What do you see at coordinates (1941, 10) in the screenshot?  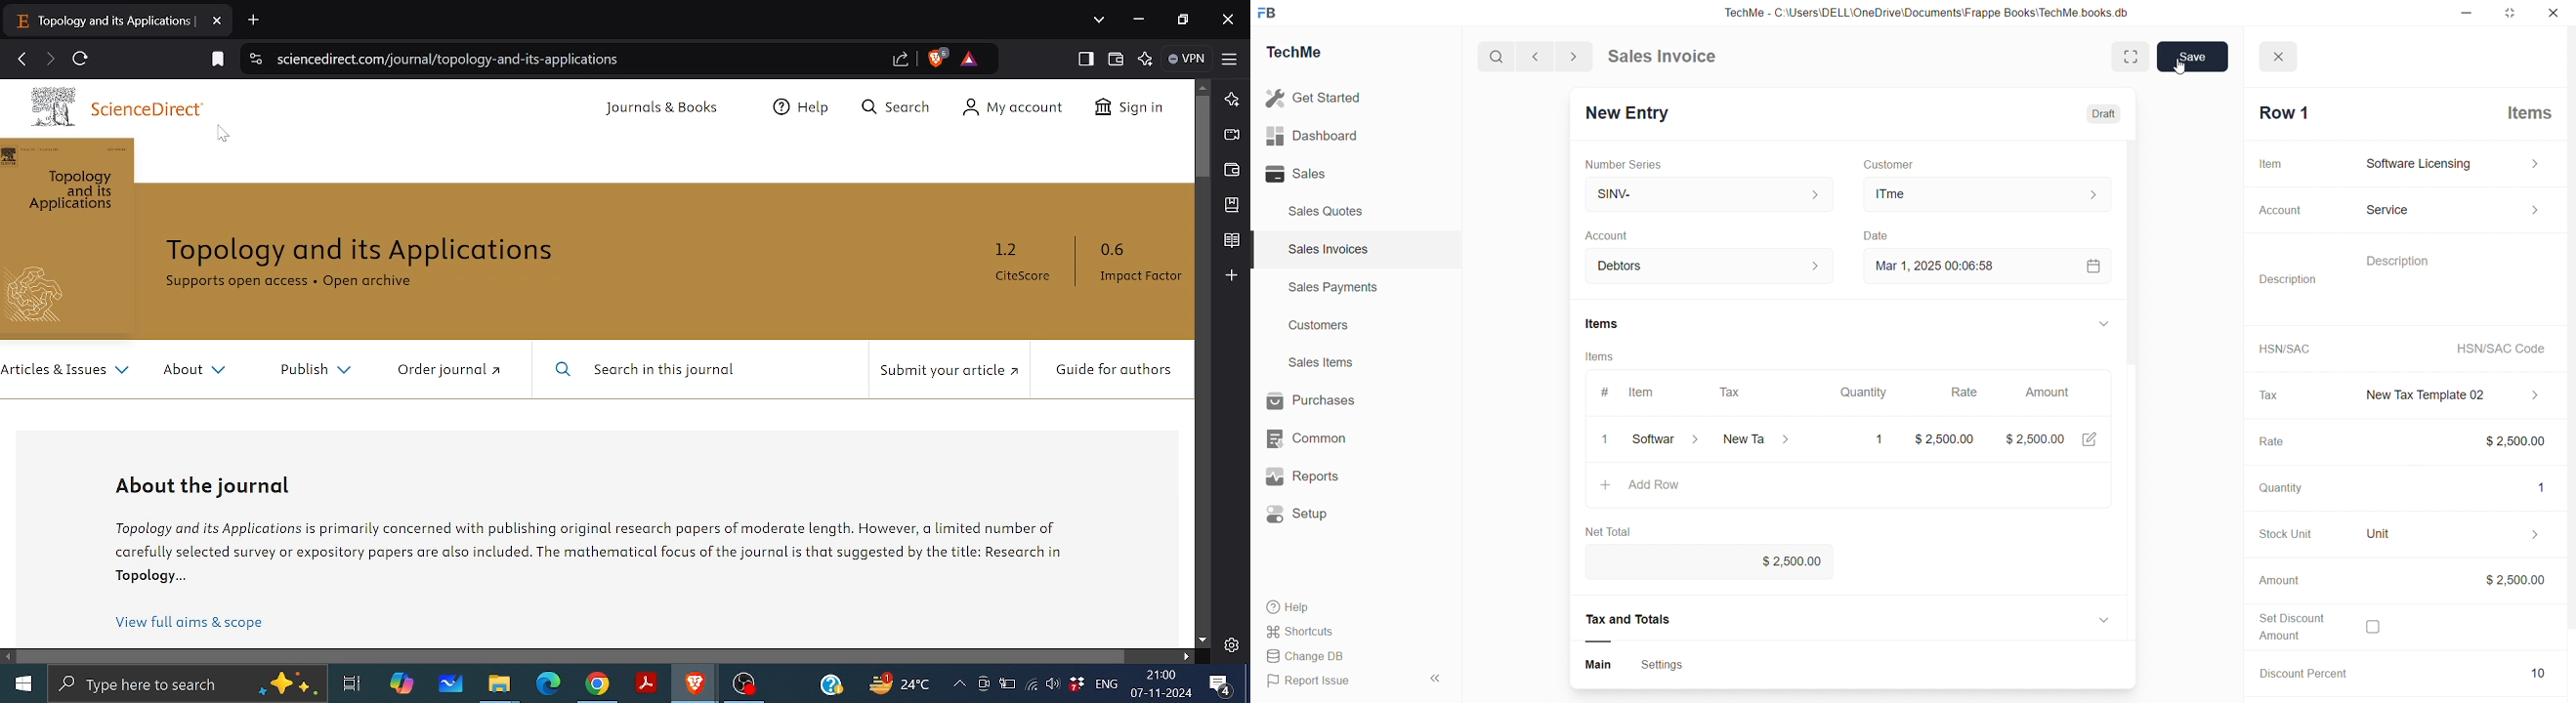 I see `TechMe - C-\Users\DELL\OneDrive\Documents\Frappe Books'TechMe books db` at bounding box center [1941, 10].